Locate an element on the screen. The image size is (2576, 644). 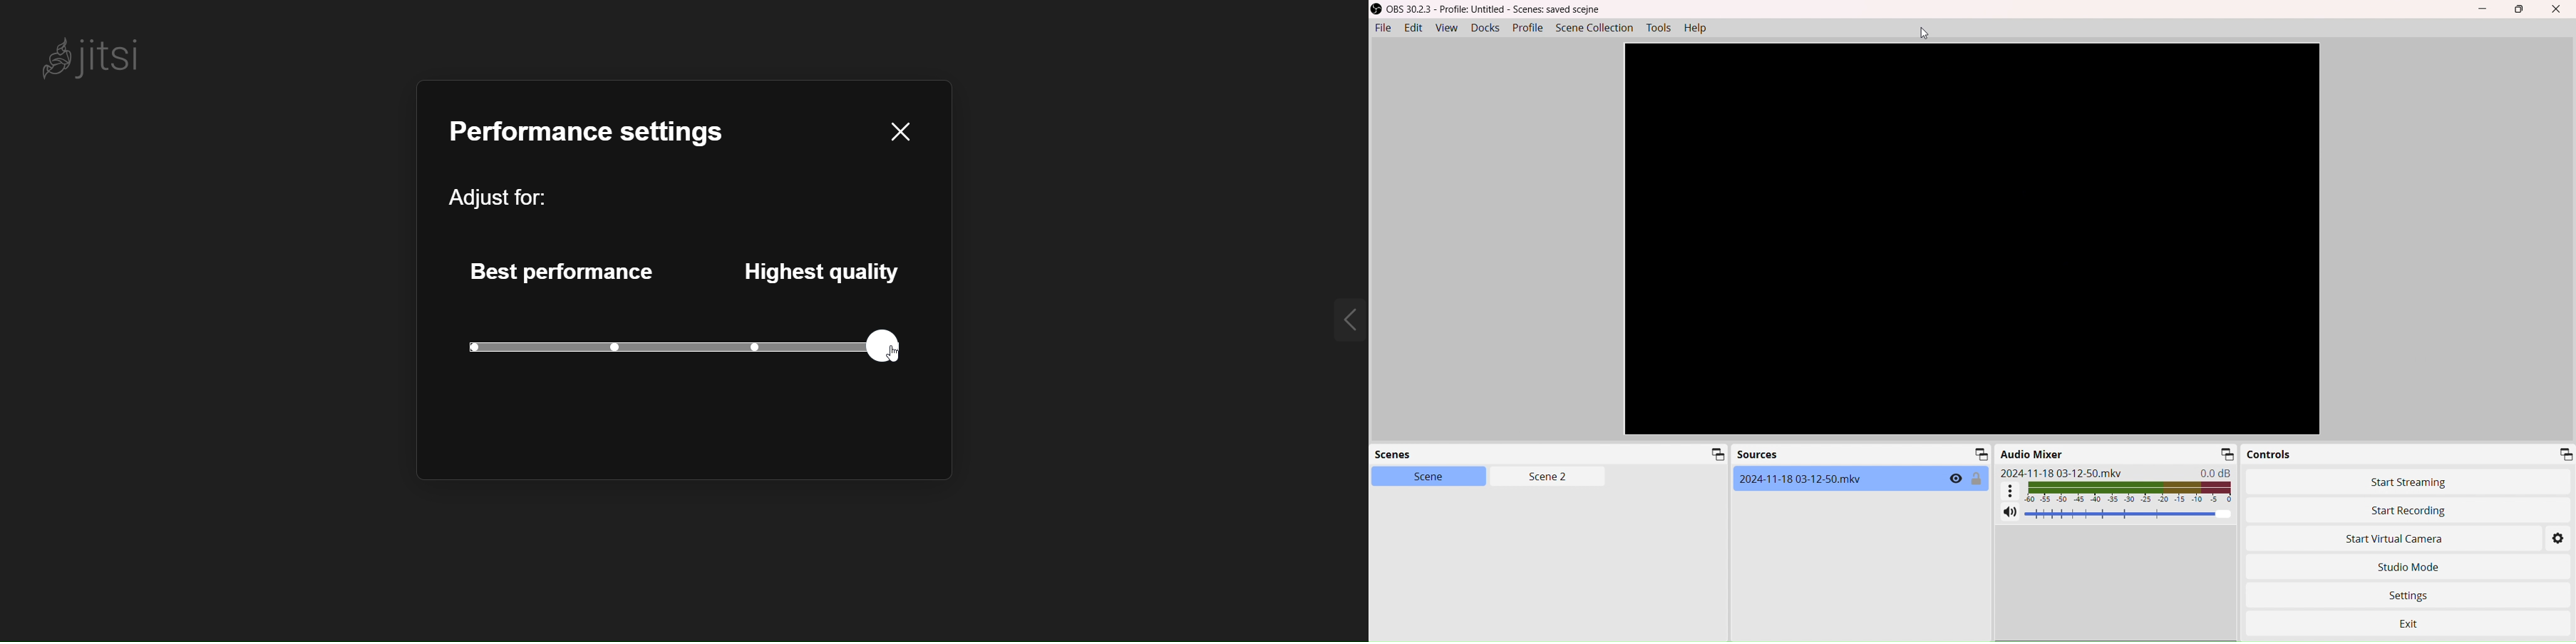
Video preview is located at coordinates (1972, 239).